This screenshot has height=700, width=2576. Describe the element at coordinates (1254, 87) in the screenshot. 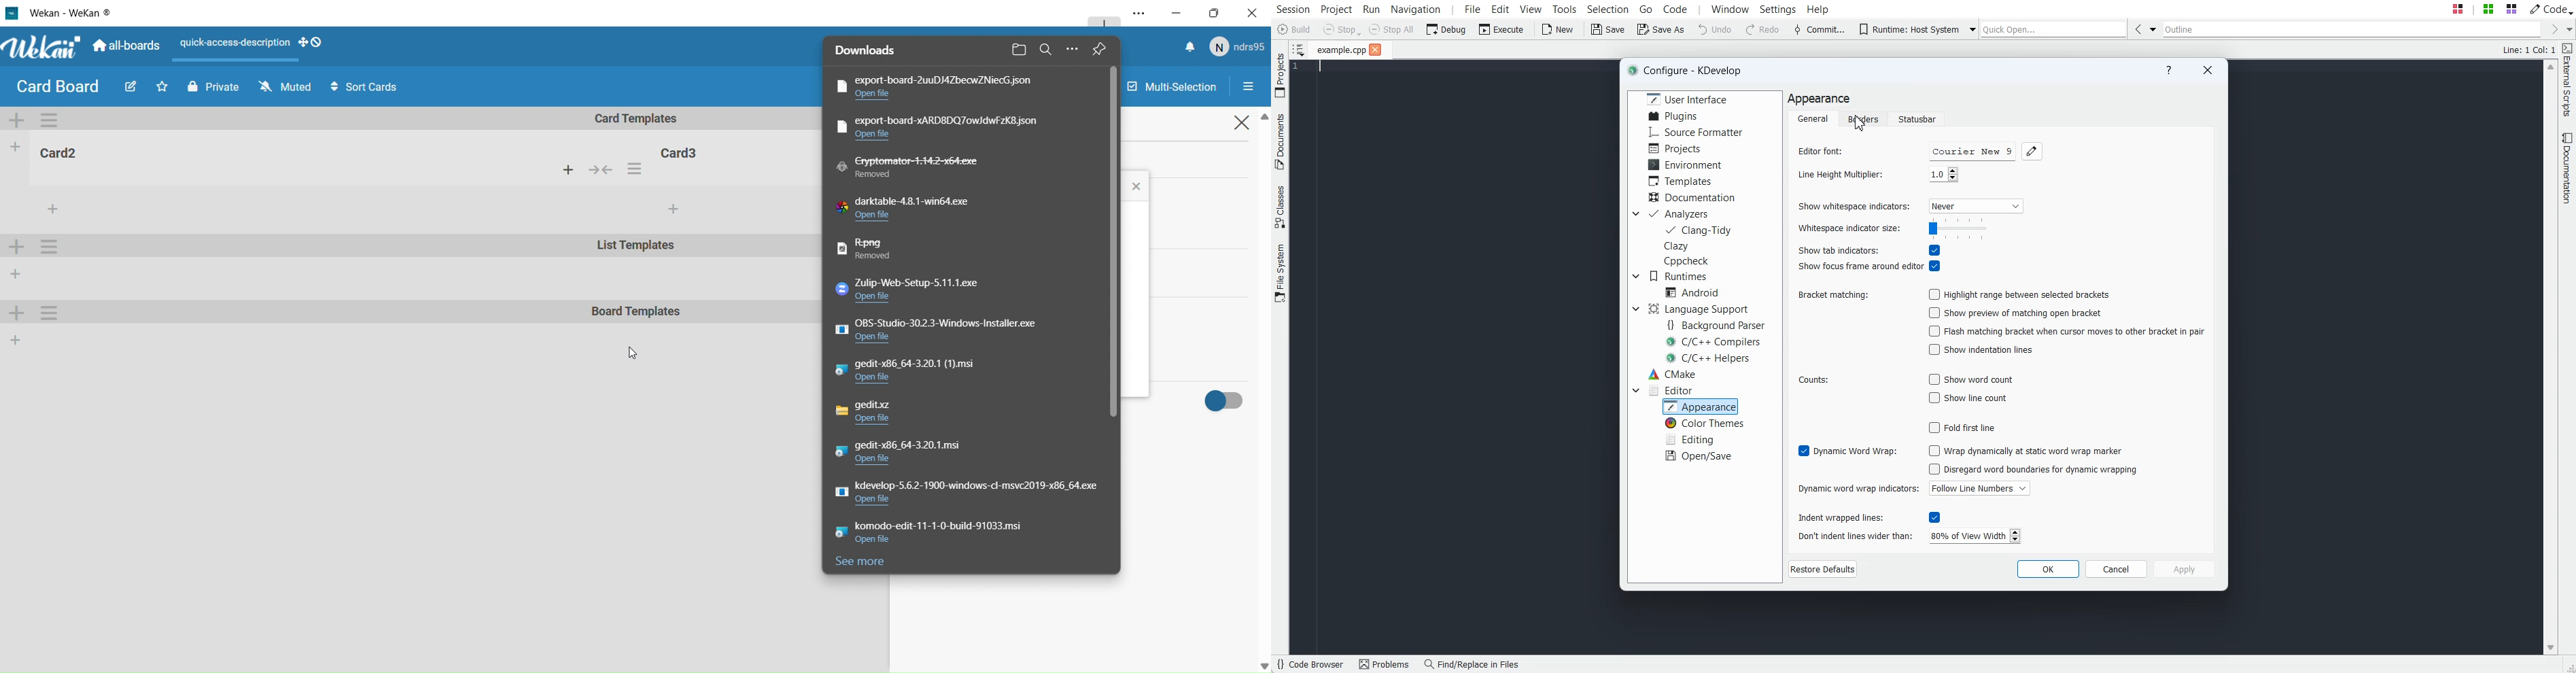

I see `Settings` at that location.